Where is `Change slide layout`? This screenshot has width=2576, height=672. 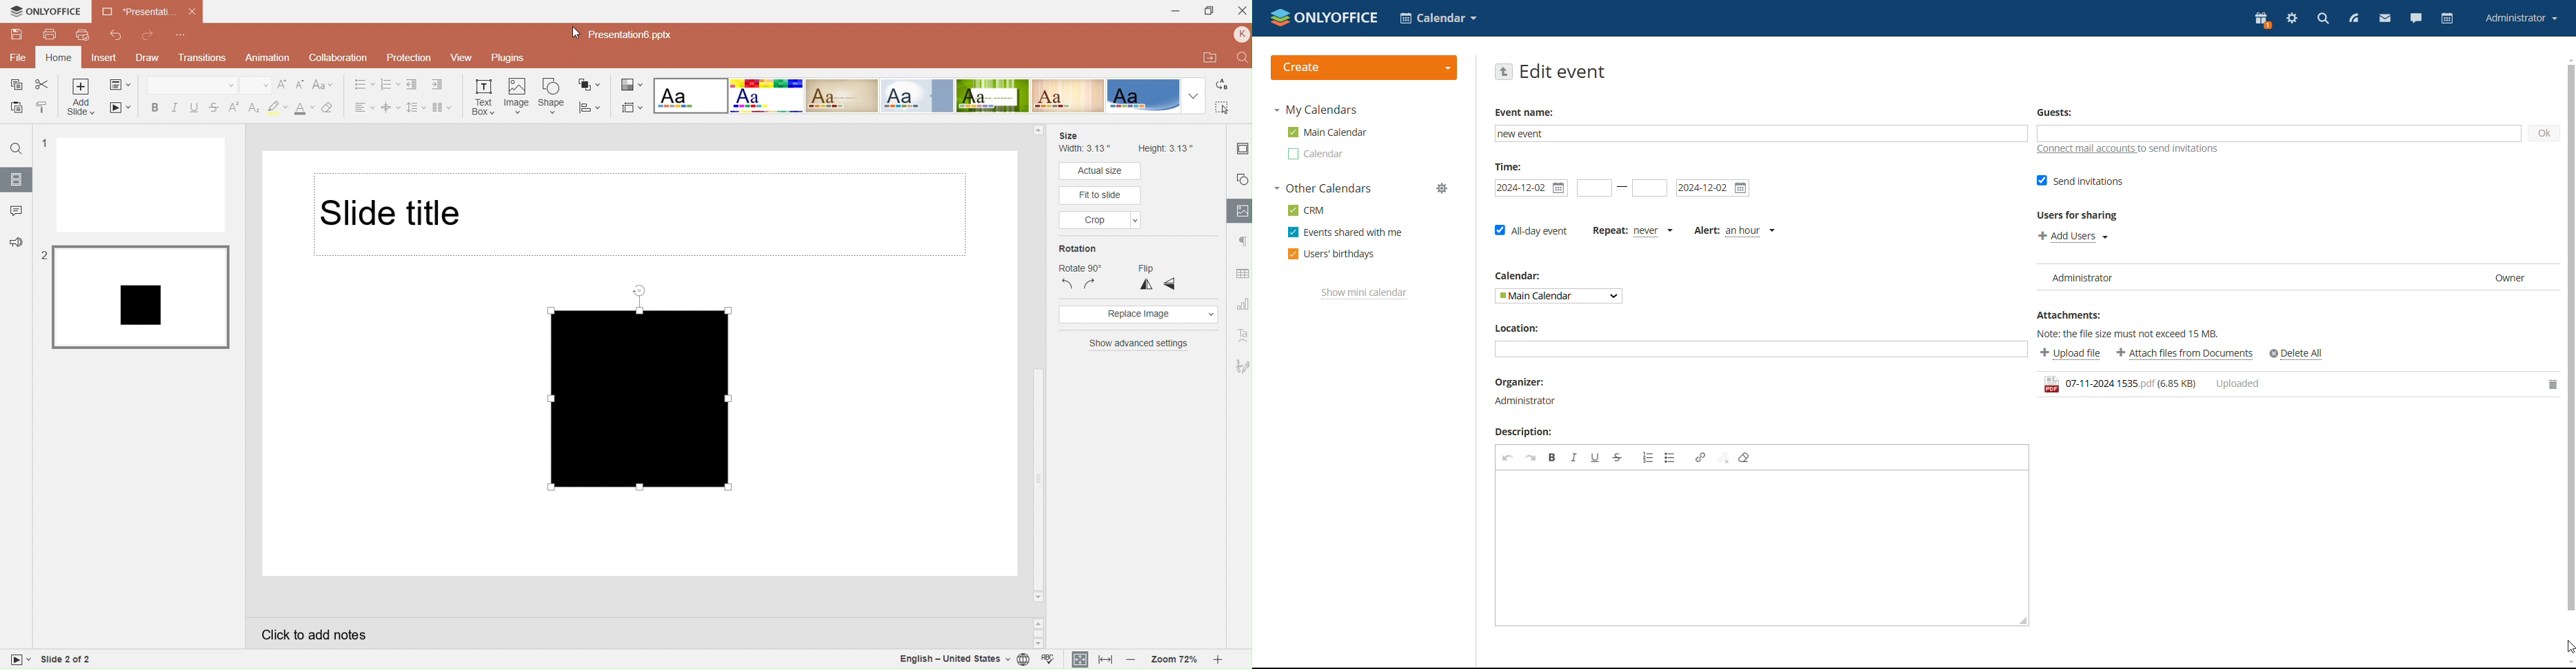
Change slide layout is located at coordinates (121, 85).